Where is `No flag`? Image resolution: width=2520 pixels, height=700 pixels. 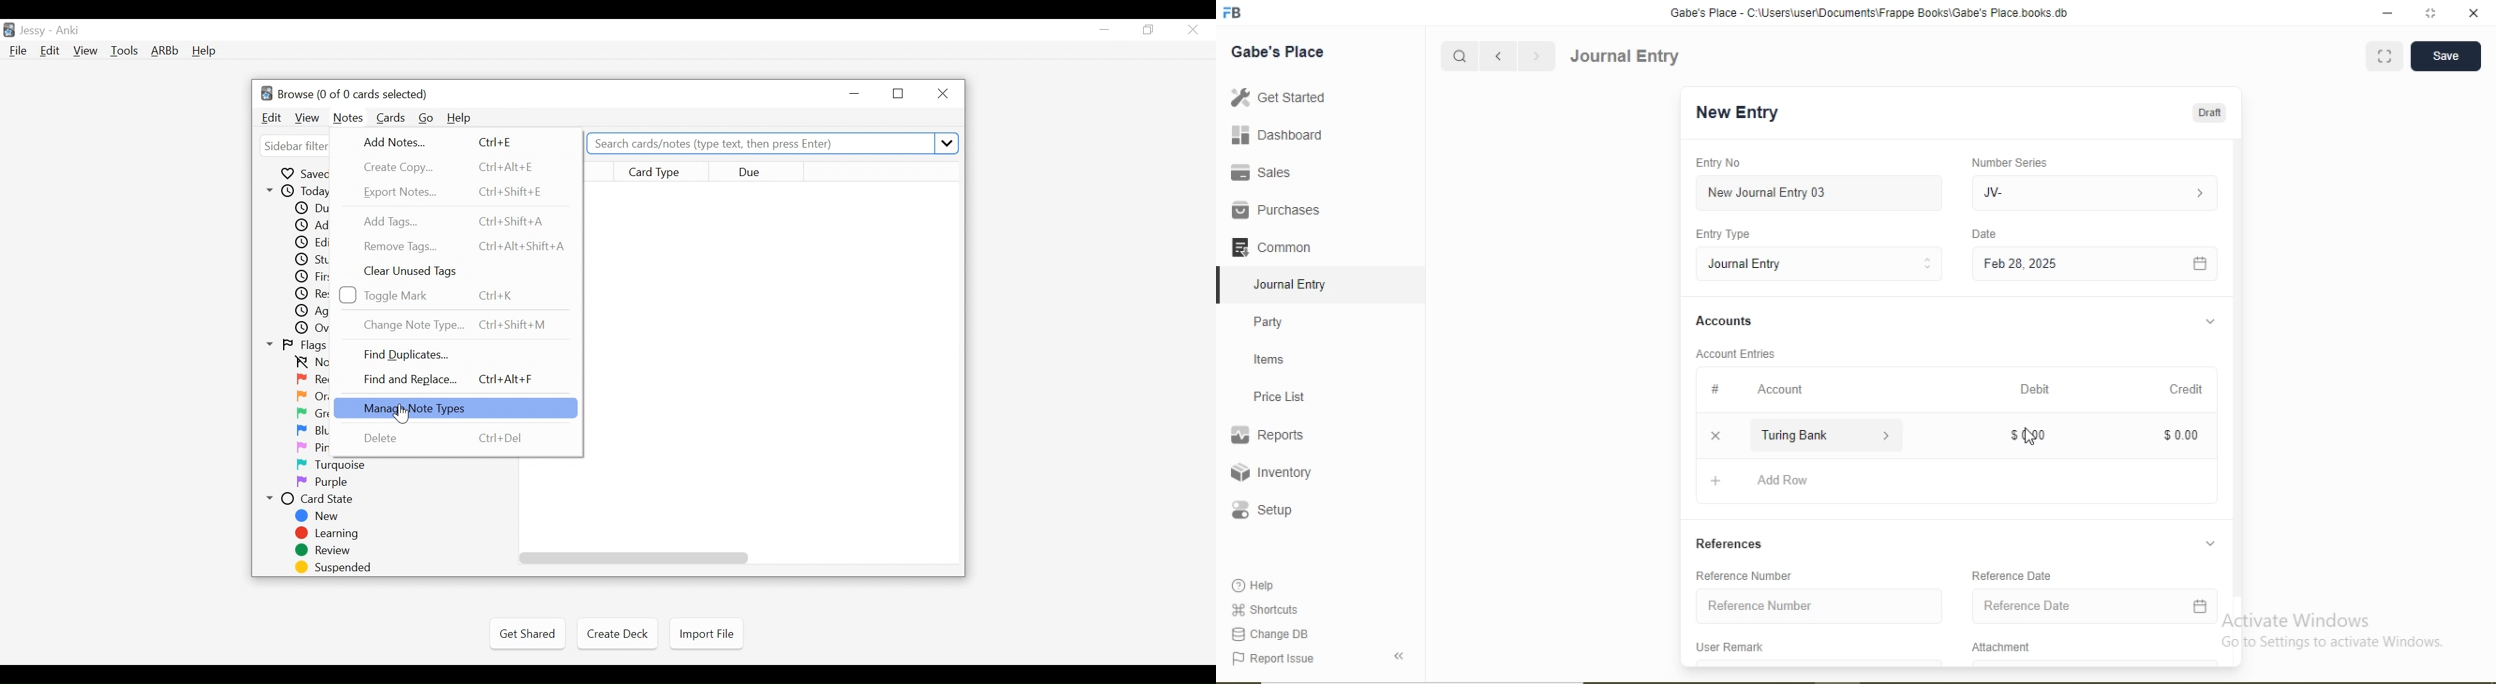
No flag is located at coordinates (311, 362).